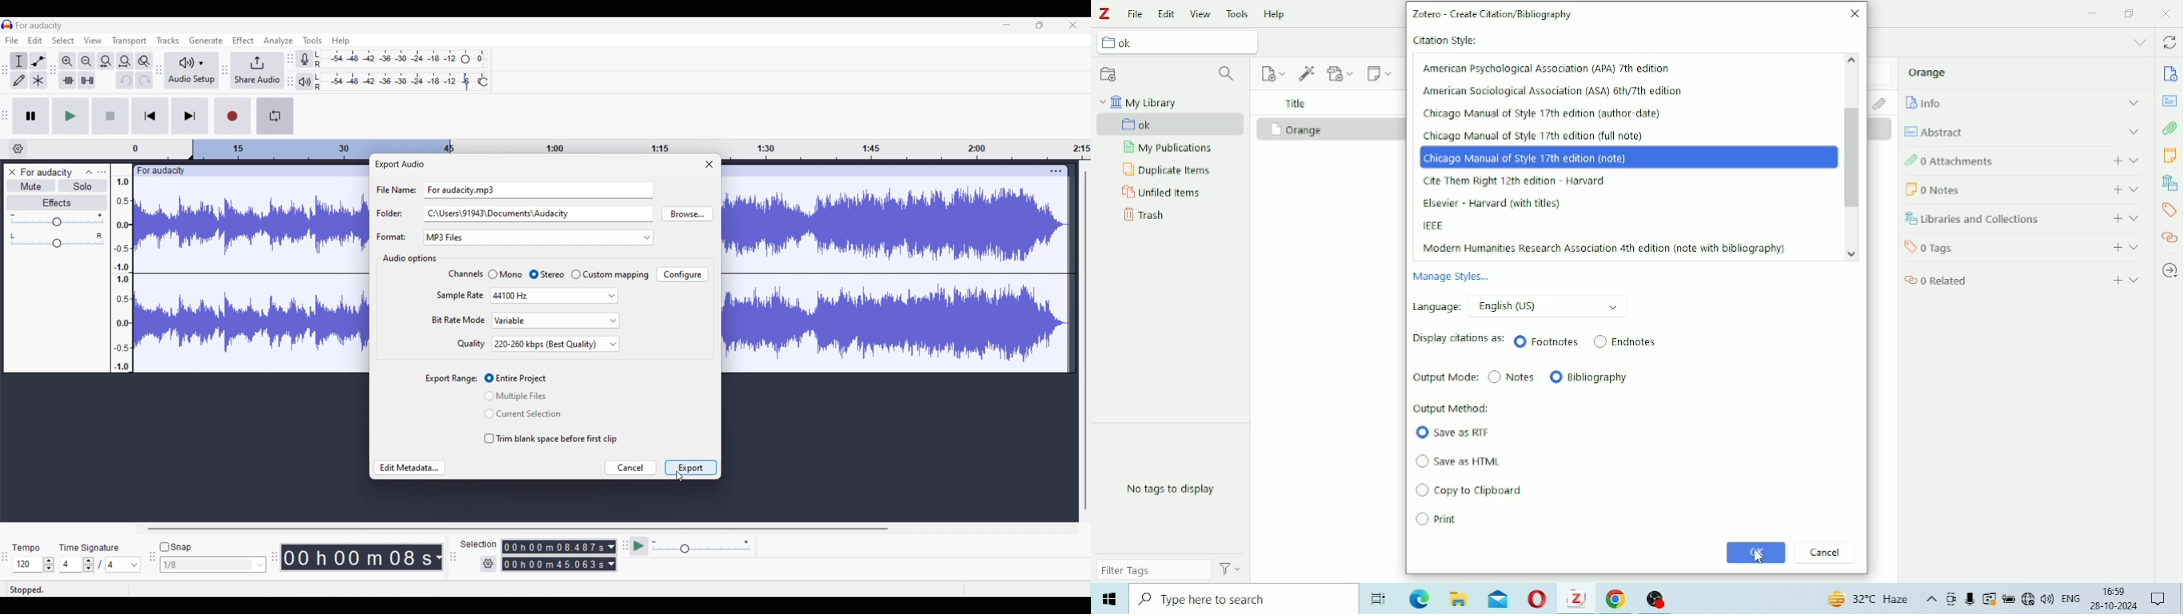 The height and width of the screenshot is (616, 2184). Describe the element at coordinates (1629, 157) in the screenshot. I see `Chicago Manual of Style 17th edition (note)` at that location.